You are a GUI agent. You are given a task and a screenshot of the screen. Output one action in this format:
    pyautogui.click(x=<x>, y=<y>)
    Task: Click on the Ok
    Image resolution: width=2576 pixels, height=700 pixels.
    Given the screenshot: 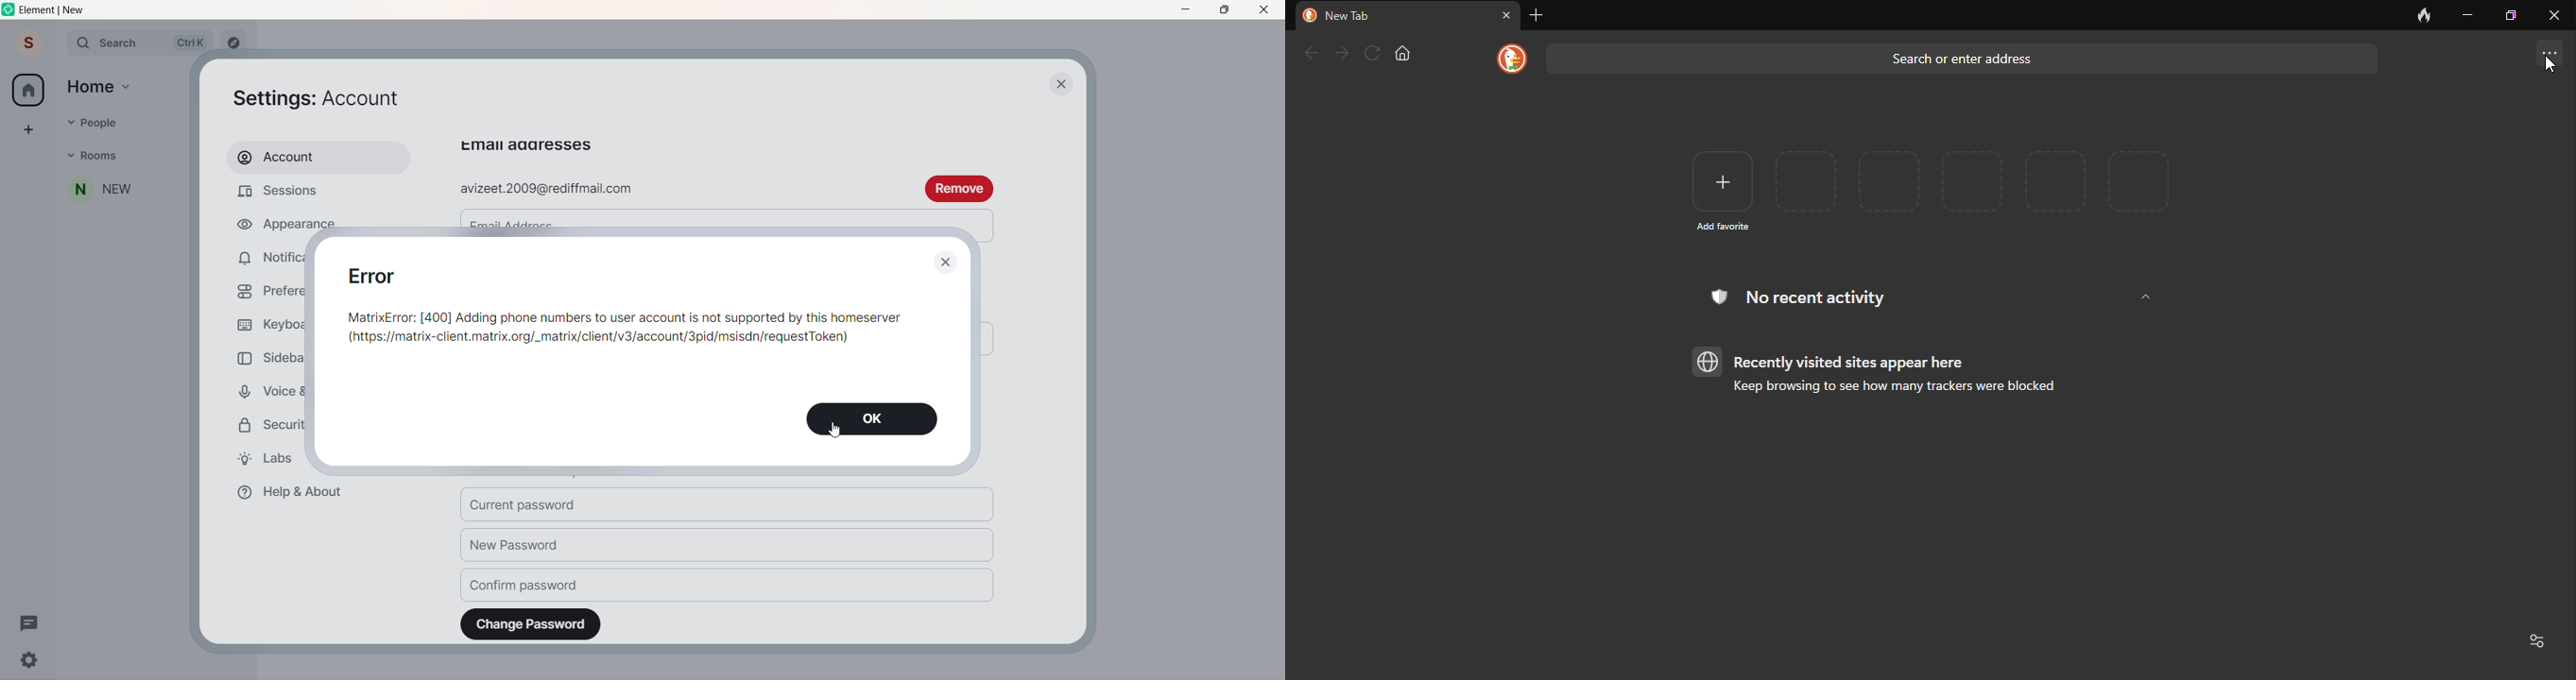 What is the action you would take?
    pyautogui.click(x=871, y=419)
    